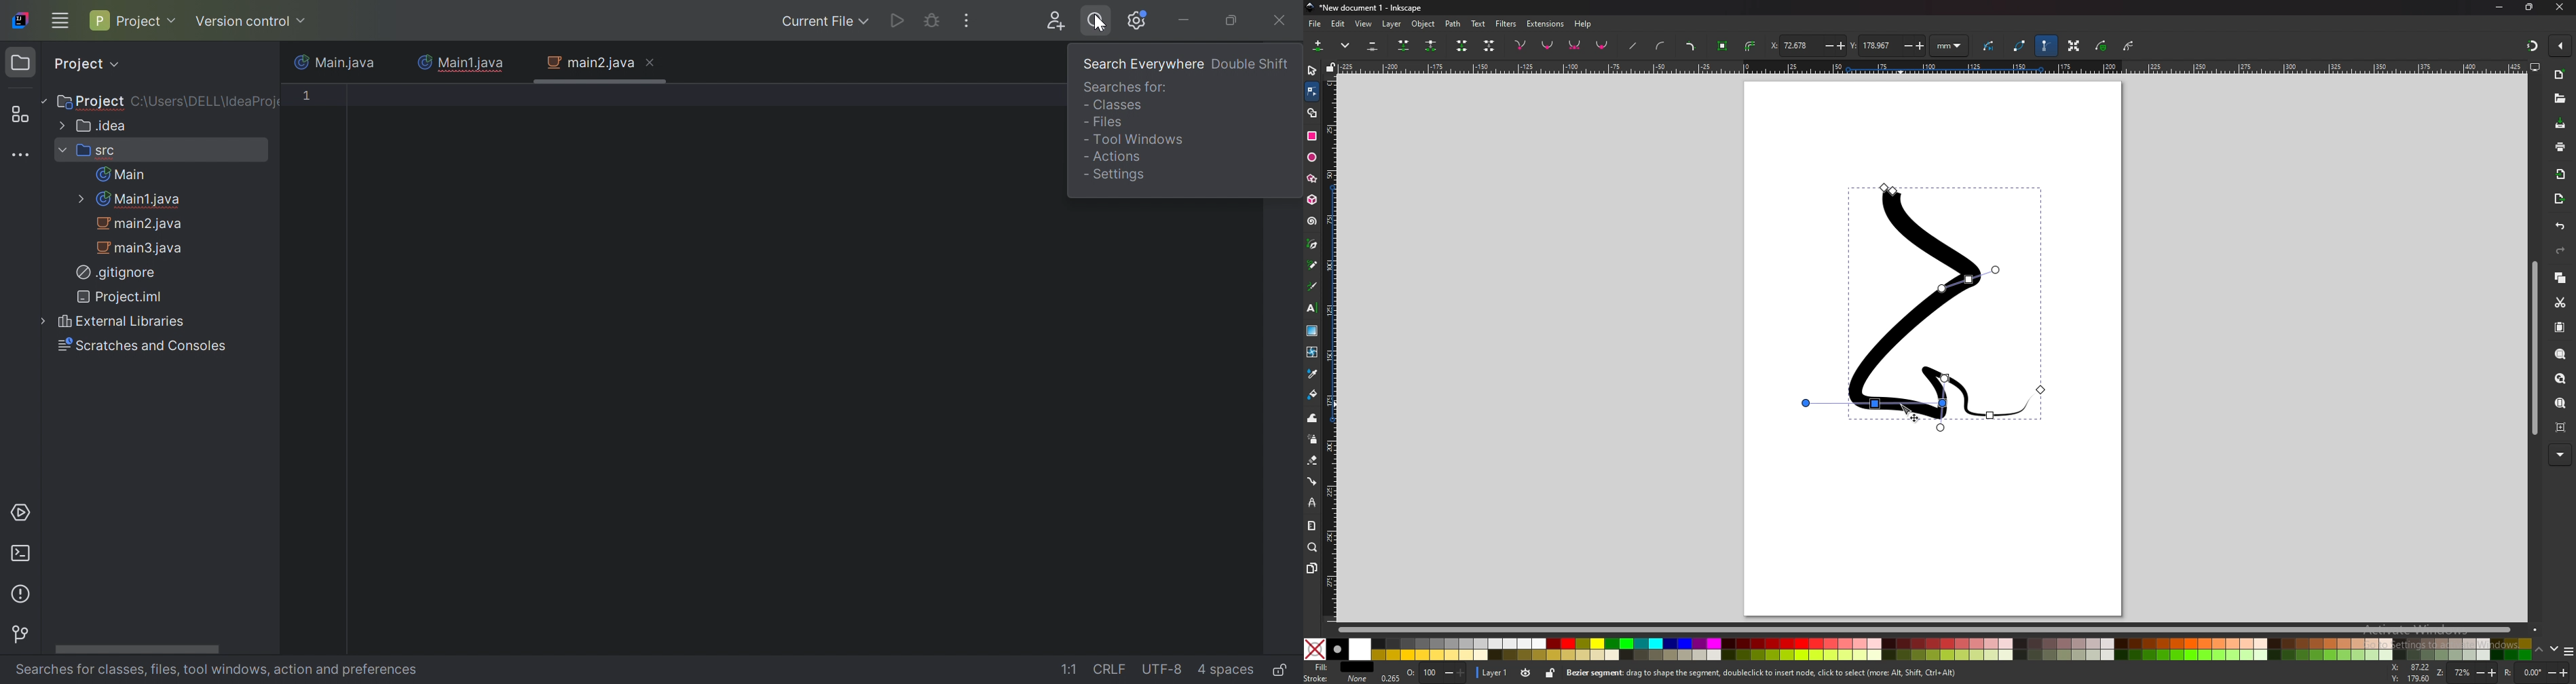 This screenshot has width=2576, height=700. I want to click on paste, so click(2560, 327).